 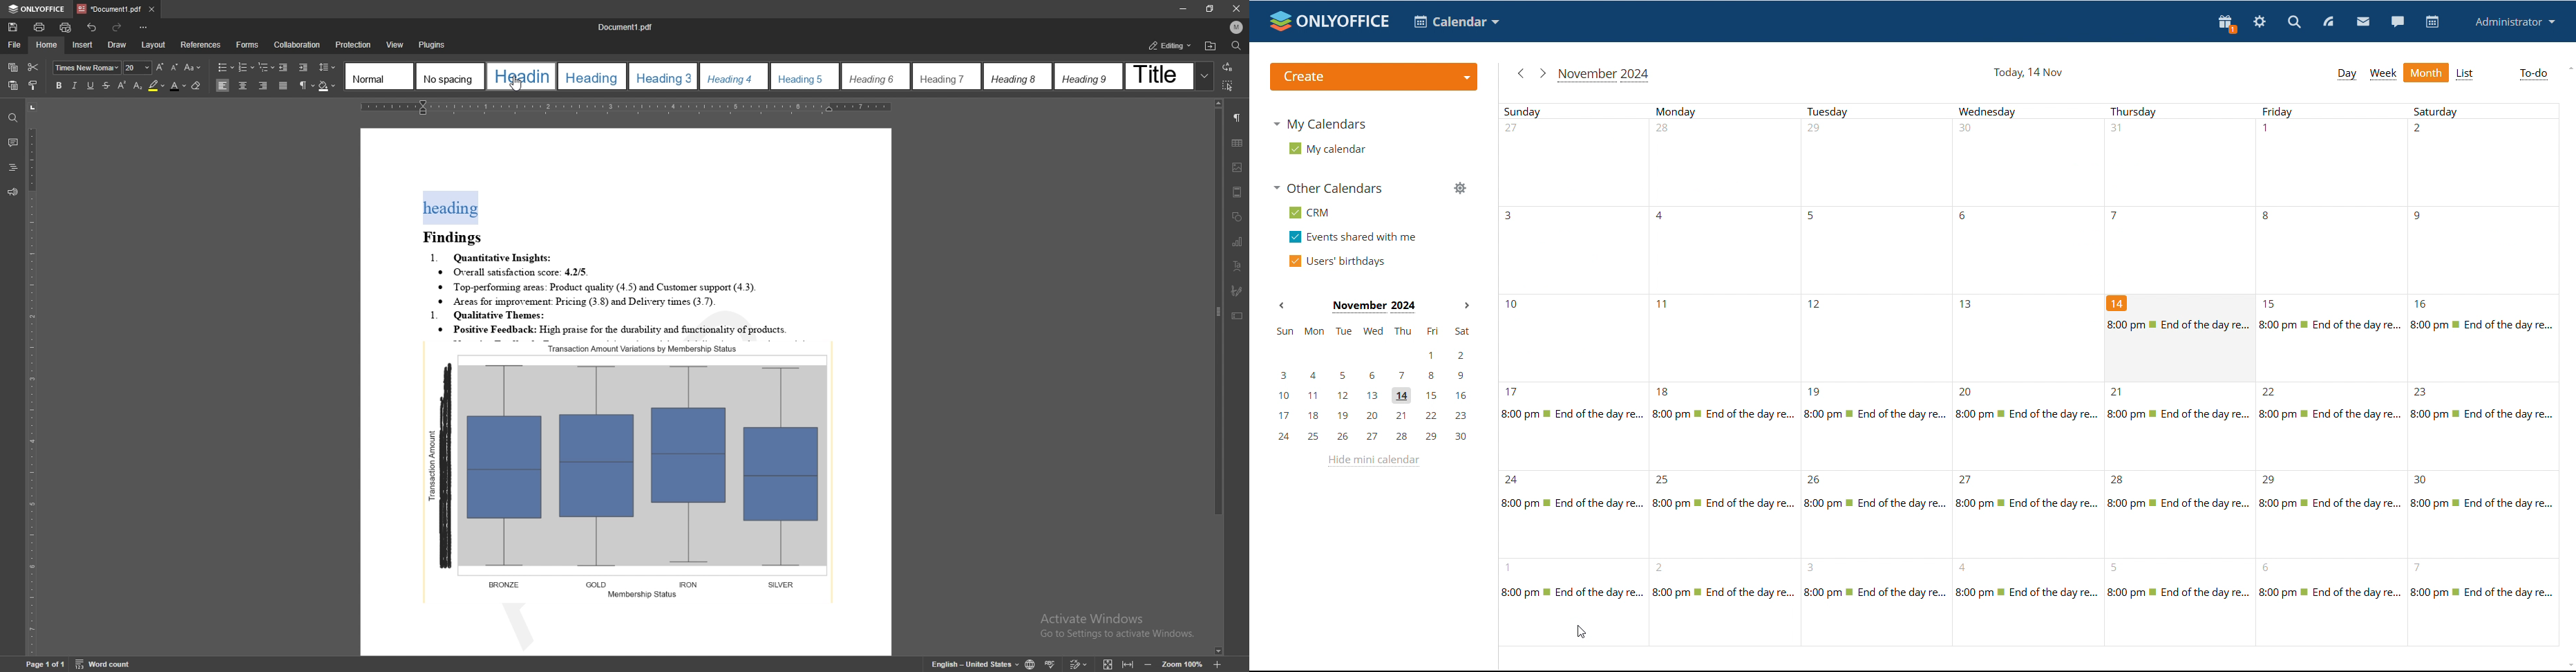 I want to click on fit to screen, so click(x=1107, y=663).